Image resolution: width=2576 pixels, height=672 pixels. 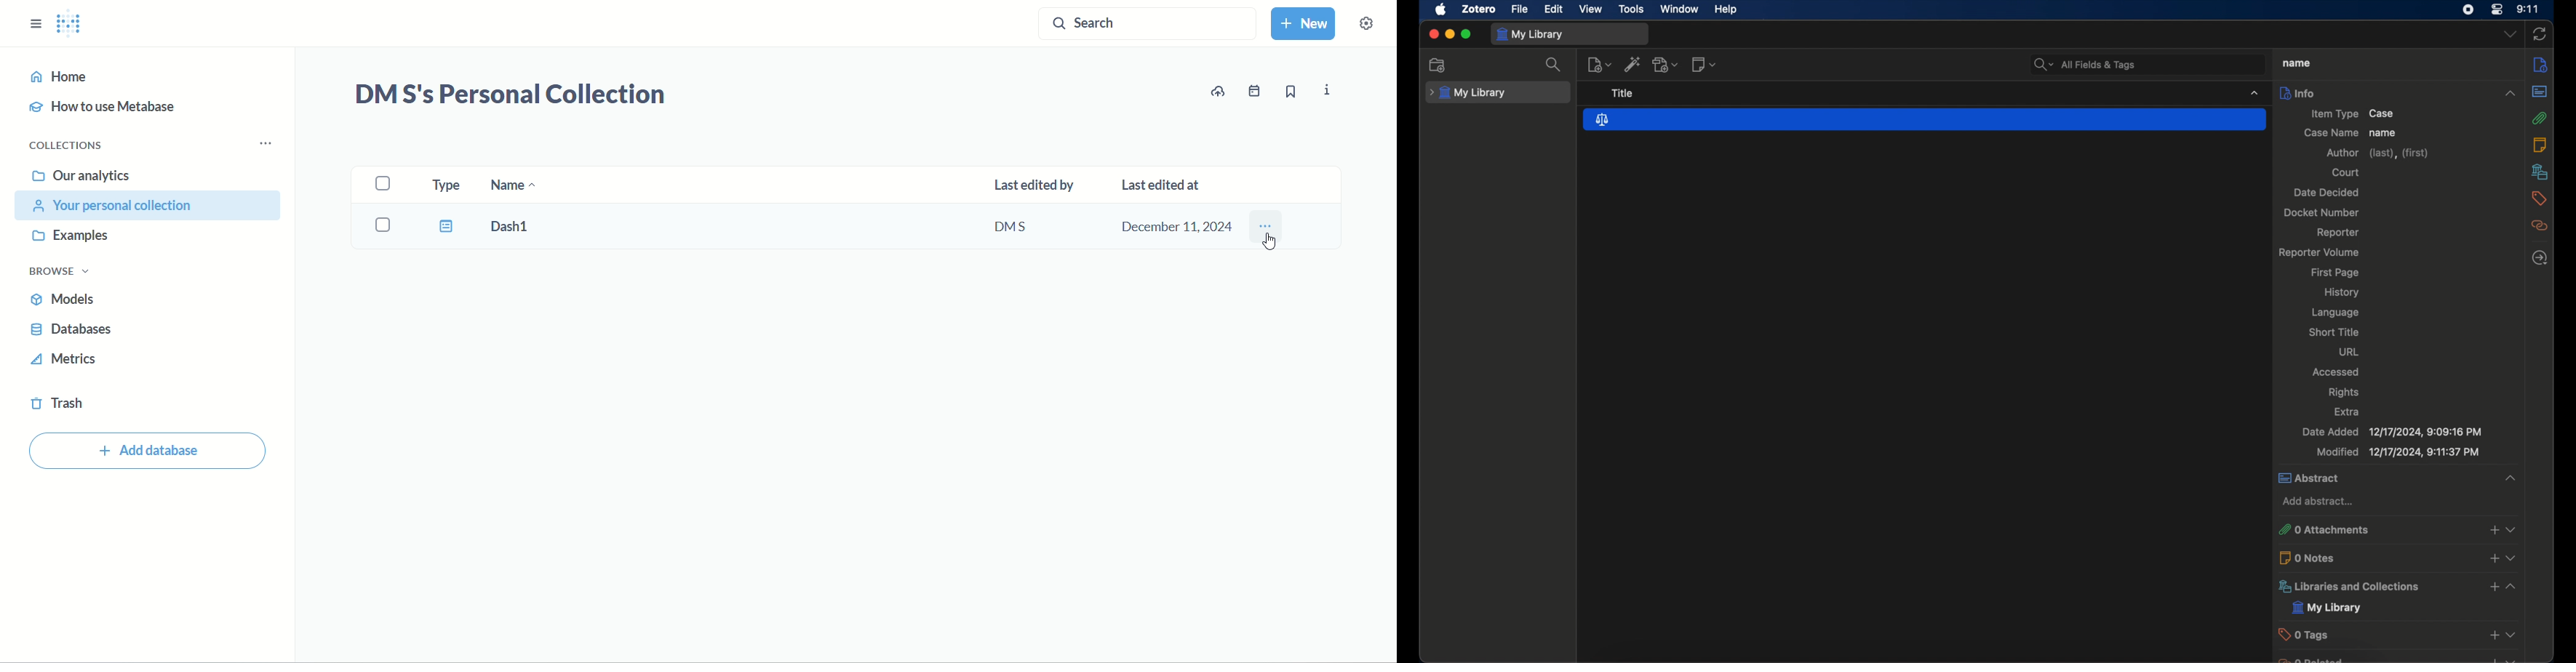 What do you see at coordinates (2401, 91) in the screenshot?
I see `info` at bounding box center [2401, 91].